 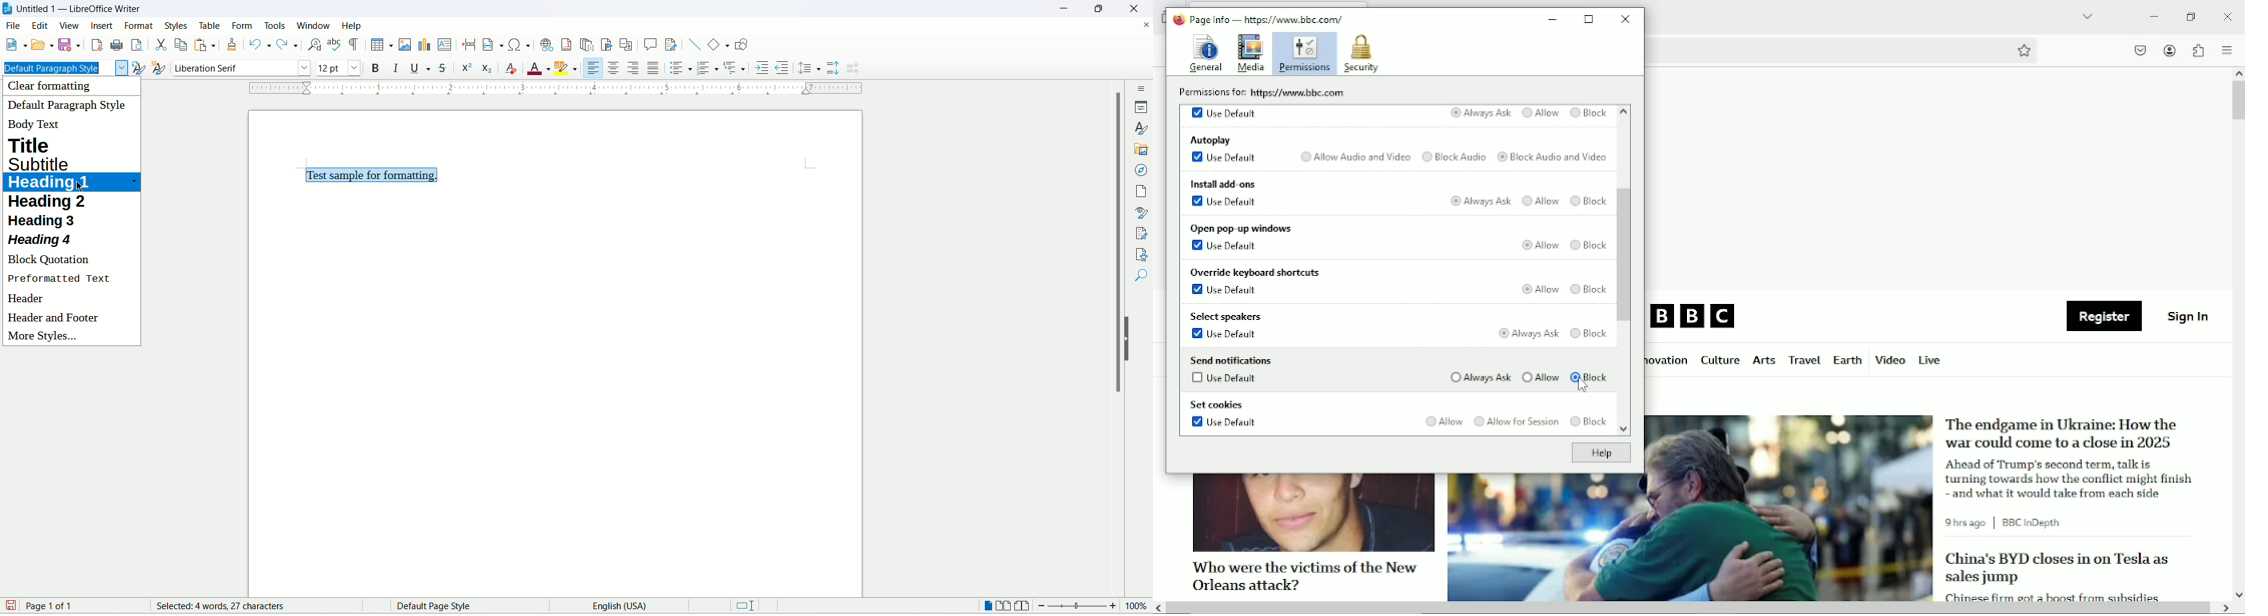 What do you see at coordinates (1763, 362) in the screenshot?
I see `Arts` at bounding box center [1763, 362].